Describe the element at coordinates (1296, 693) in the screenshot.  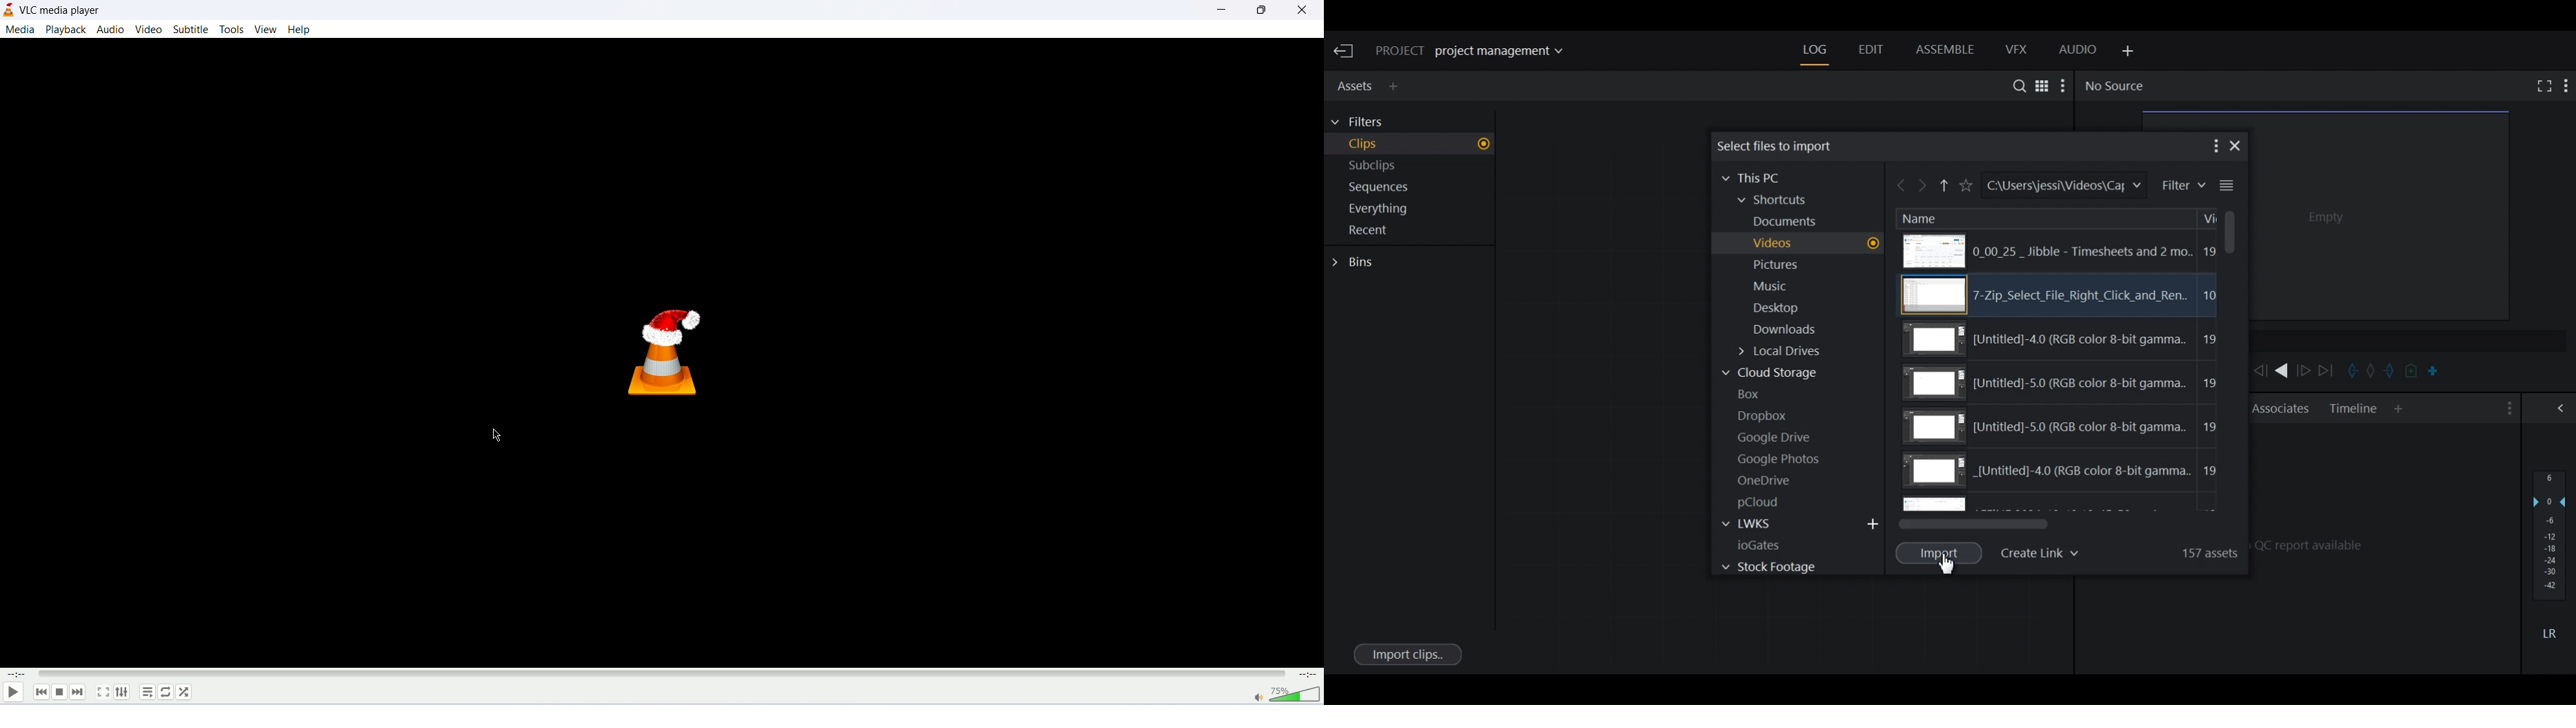
I see `volume bar` at that location.